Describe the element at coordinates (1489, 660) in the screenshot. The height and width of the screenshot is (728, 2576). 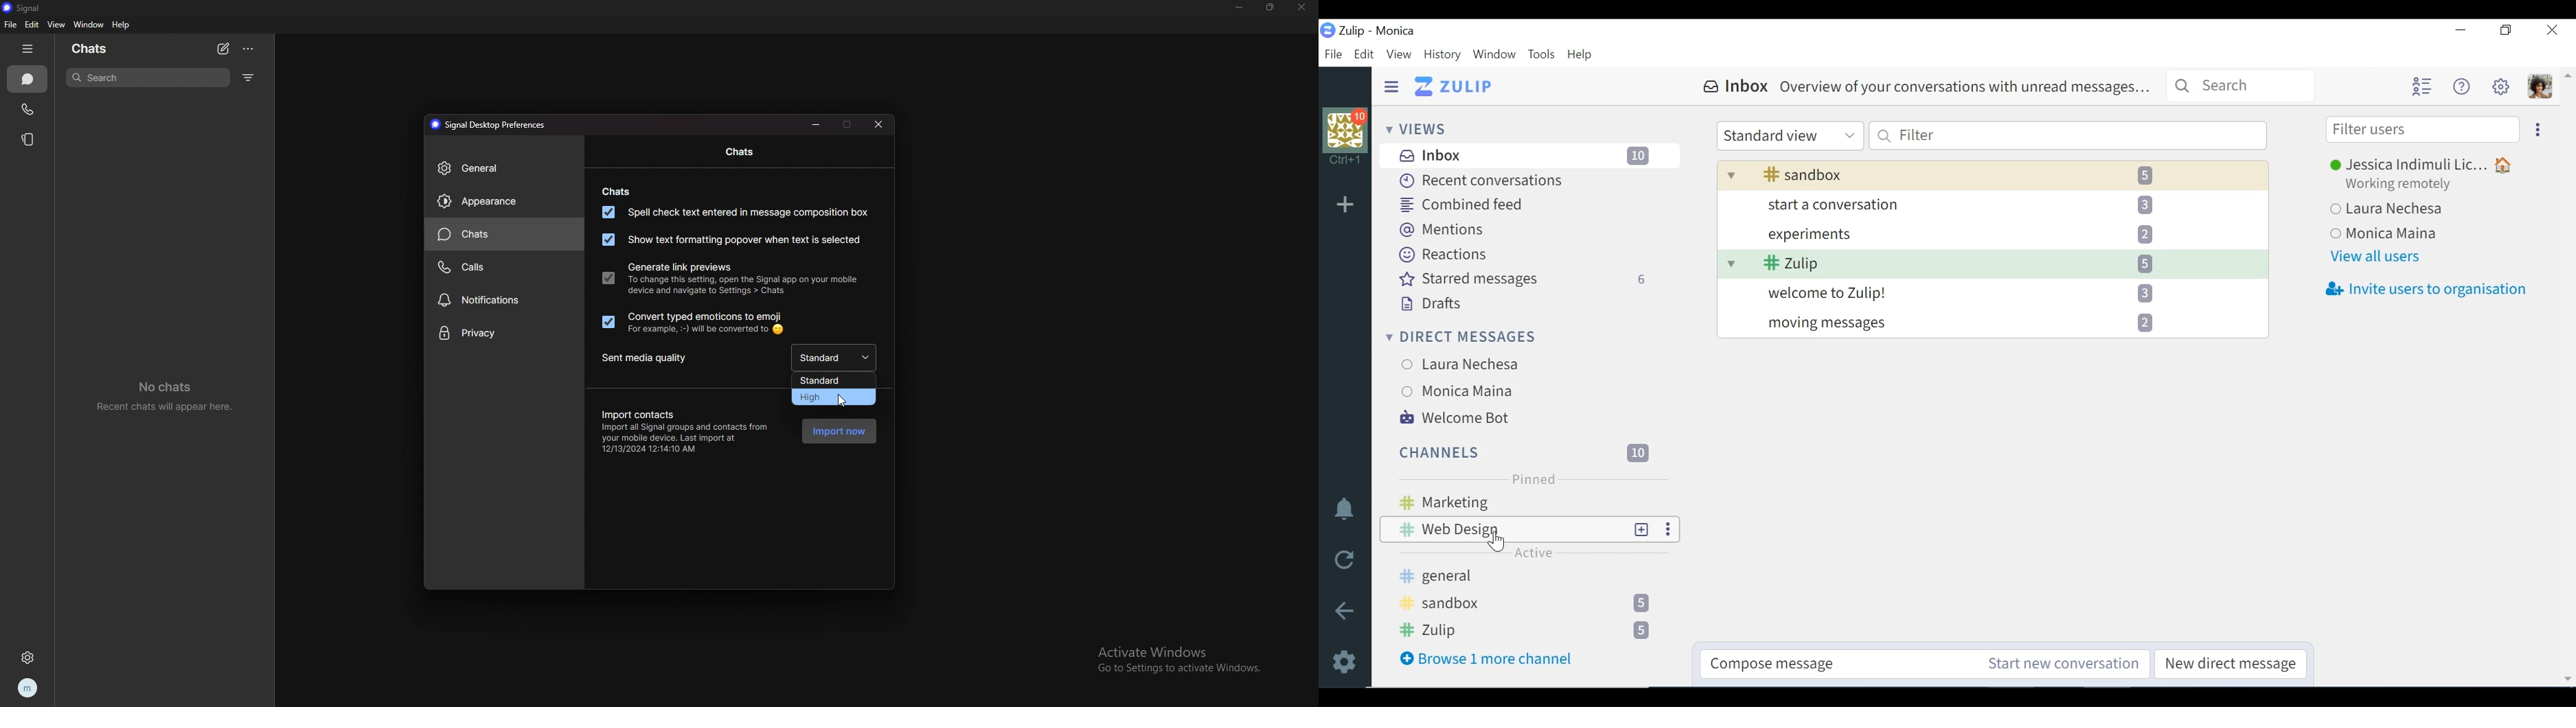
I see `Browse 1 more channel` at that location.